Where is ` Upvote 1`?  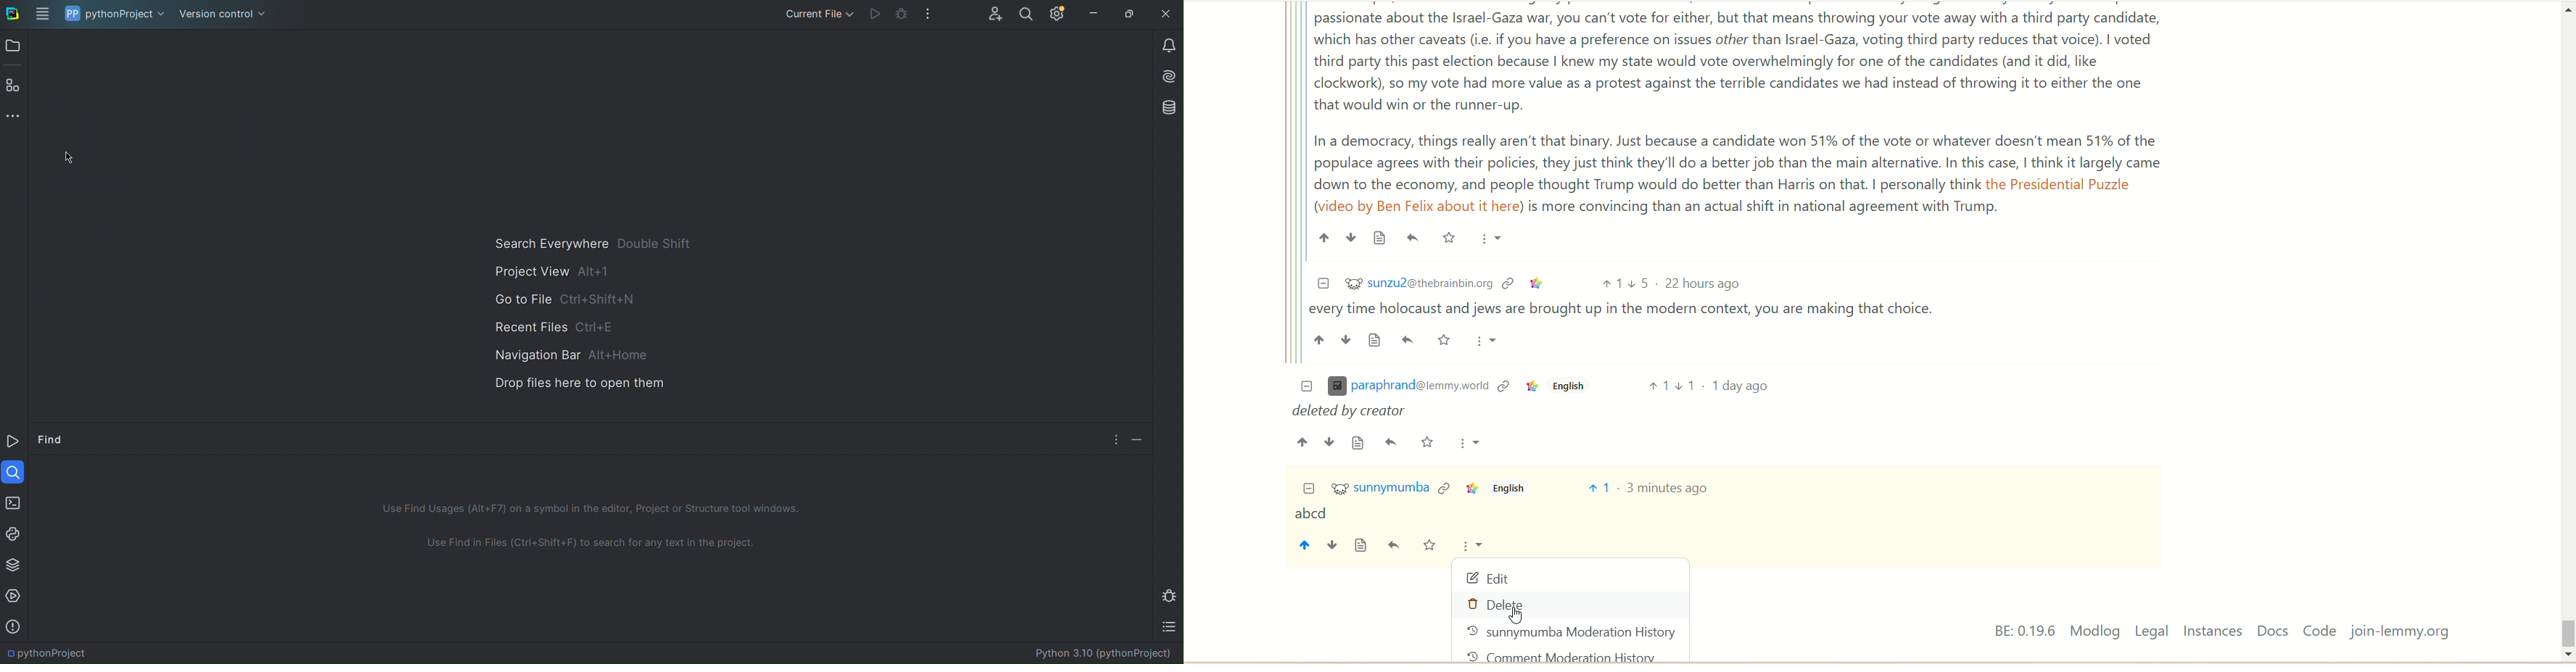  Upvote 1 is located at coordinates (1657, 385).